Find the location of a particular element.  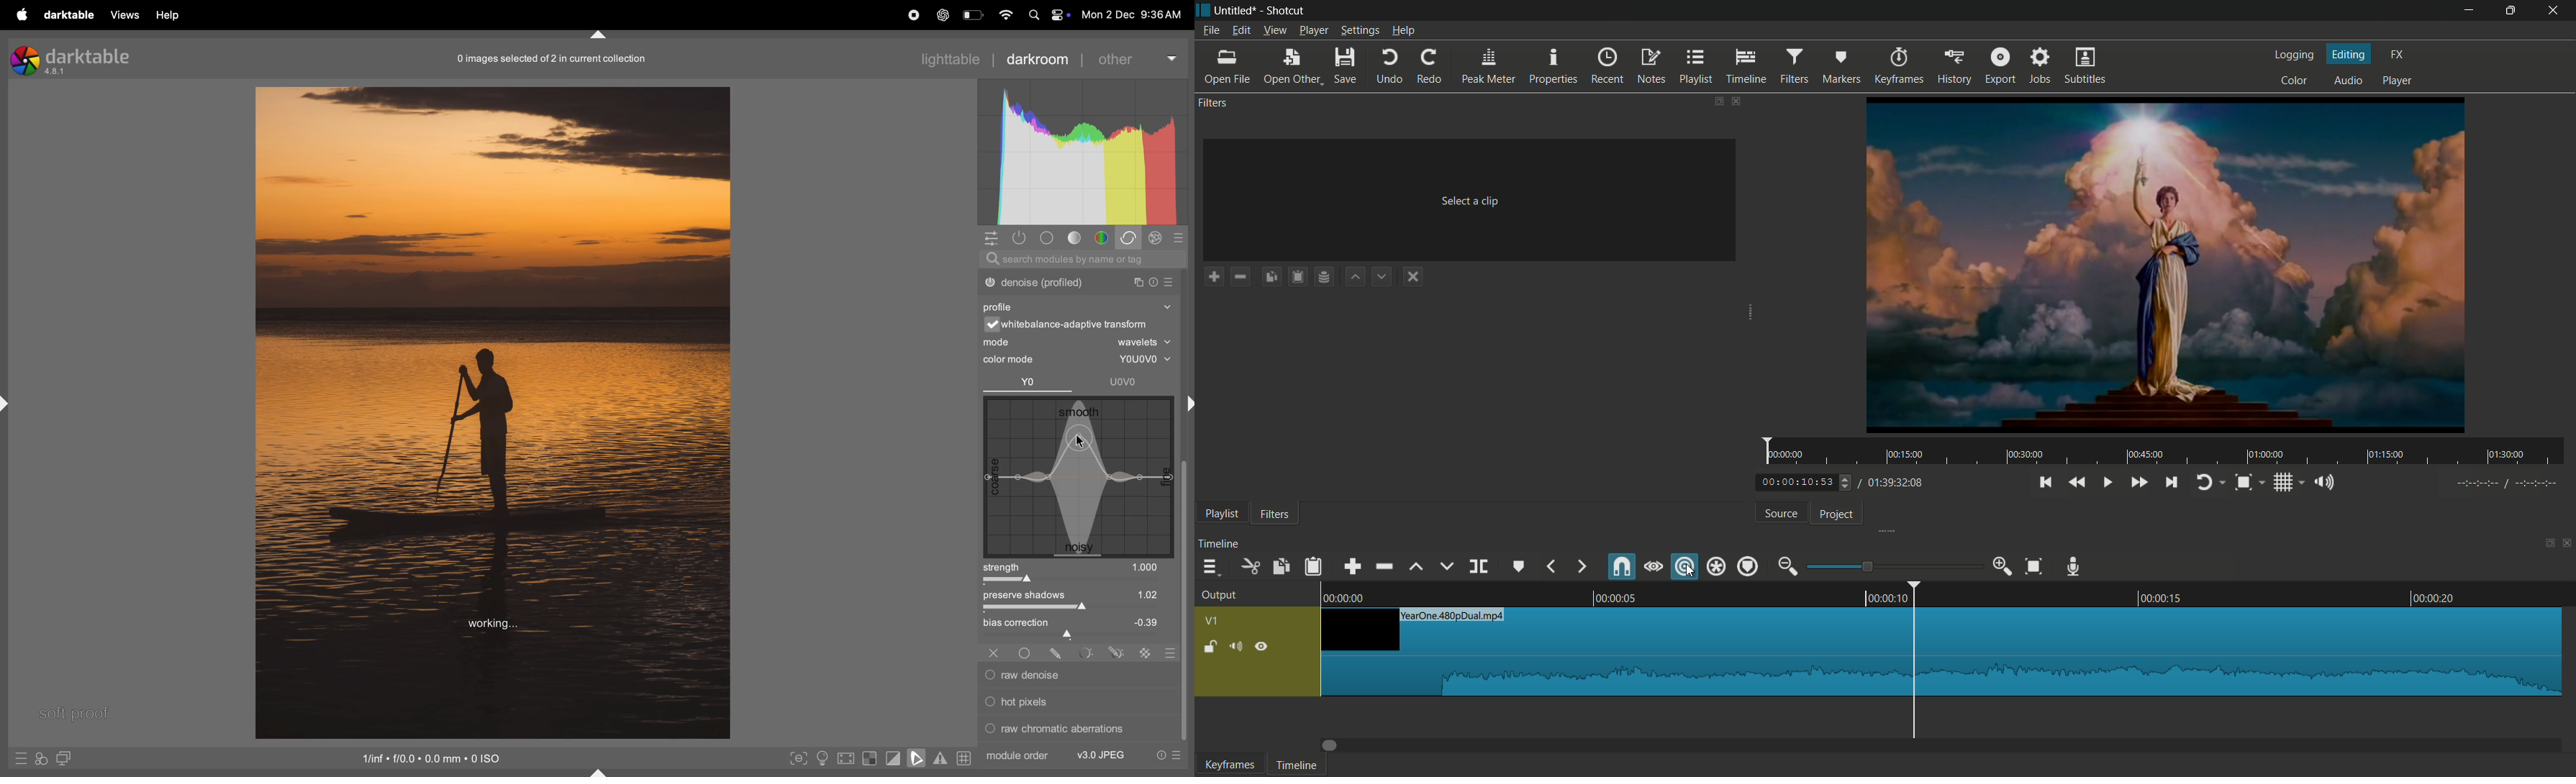

 is located at coordinates (1058, 651).